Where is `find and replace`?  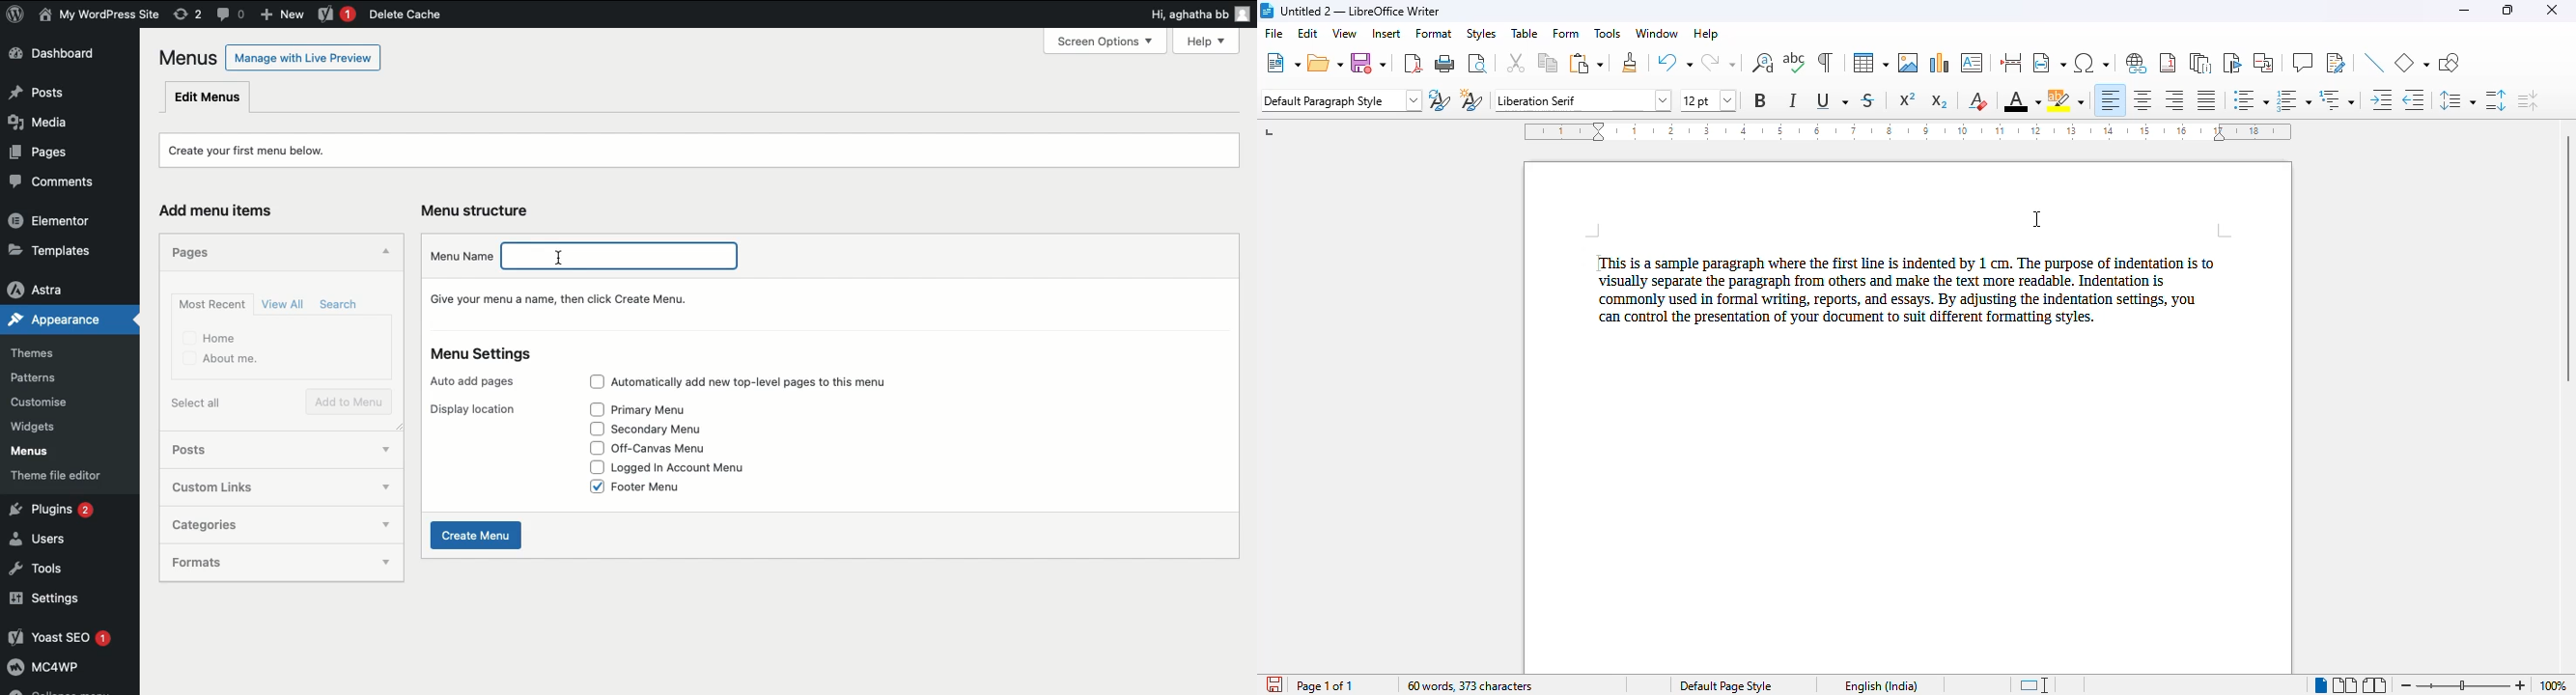
find and replace is located at coordinates (1762, 63).